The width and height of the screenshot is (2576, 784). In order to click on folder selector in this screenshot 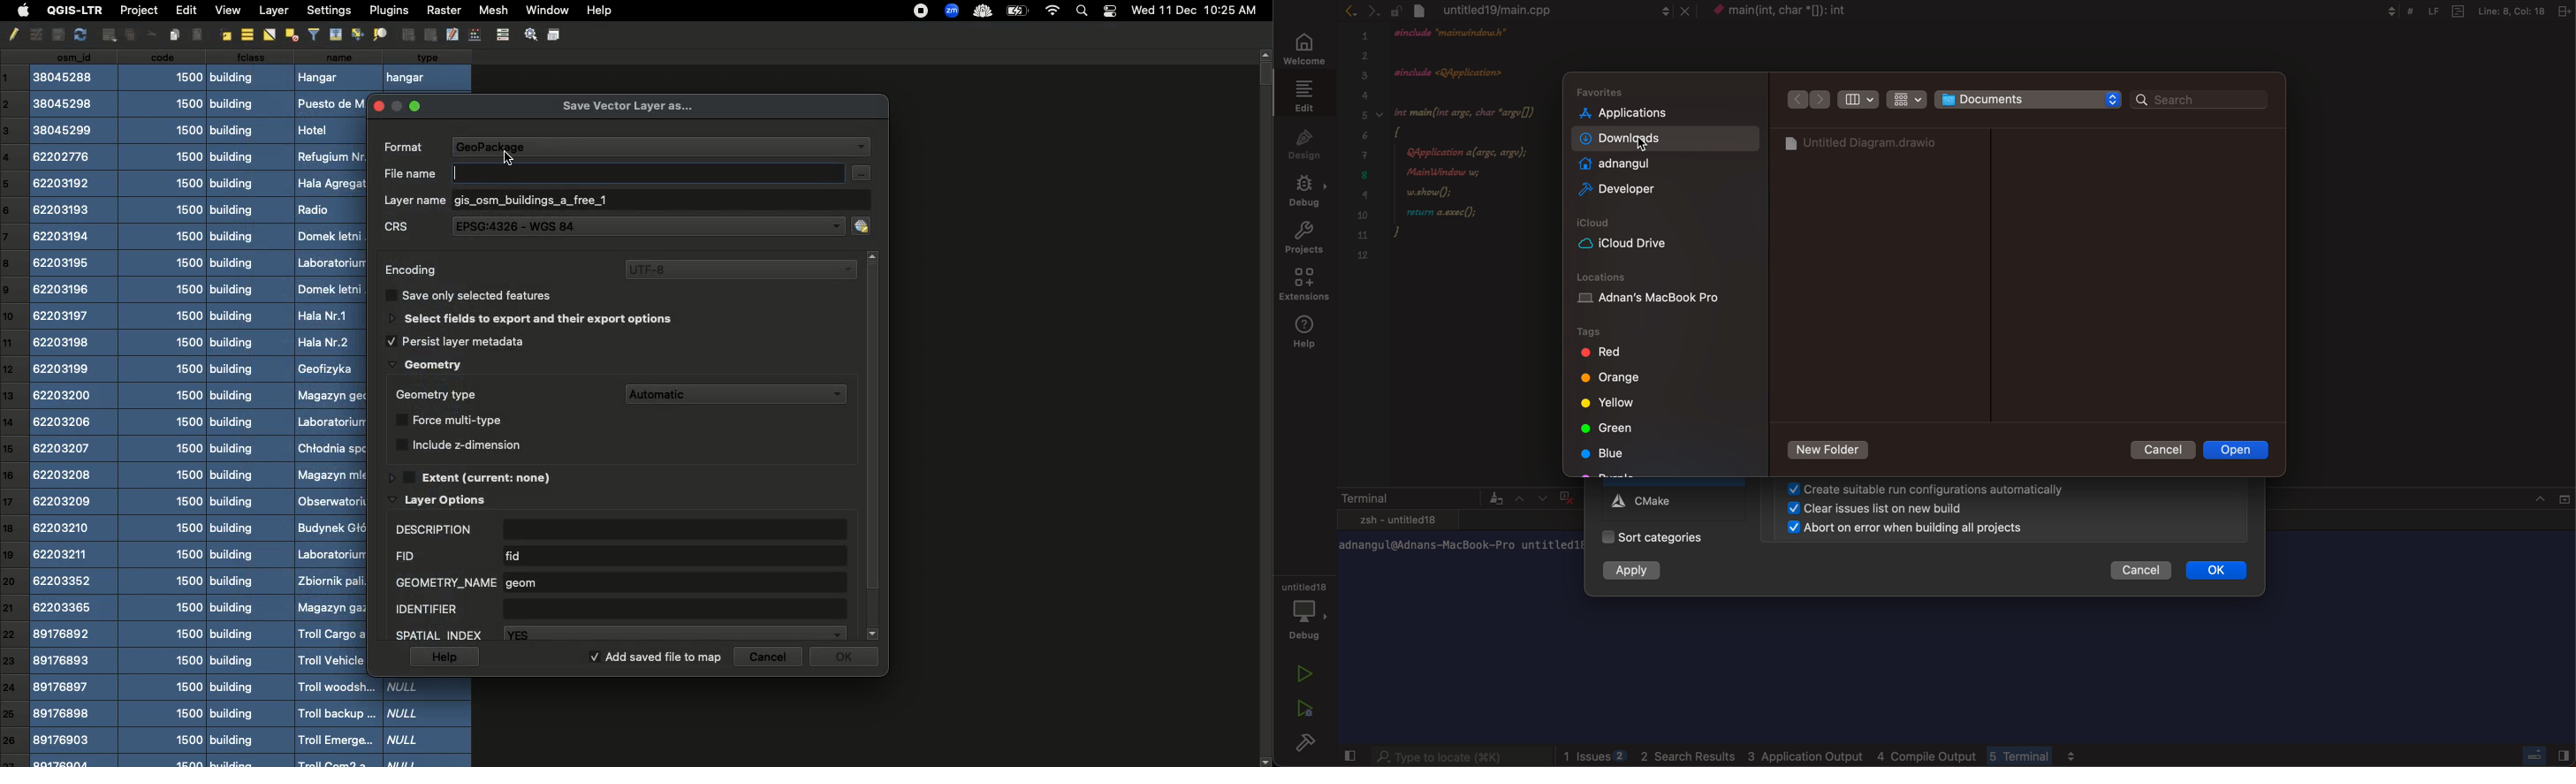, I will do `click(2028, 99)`.